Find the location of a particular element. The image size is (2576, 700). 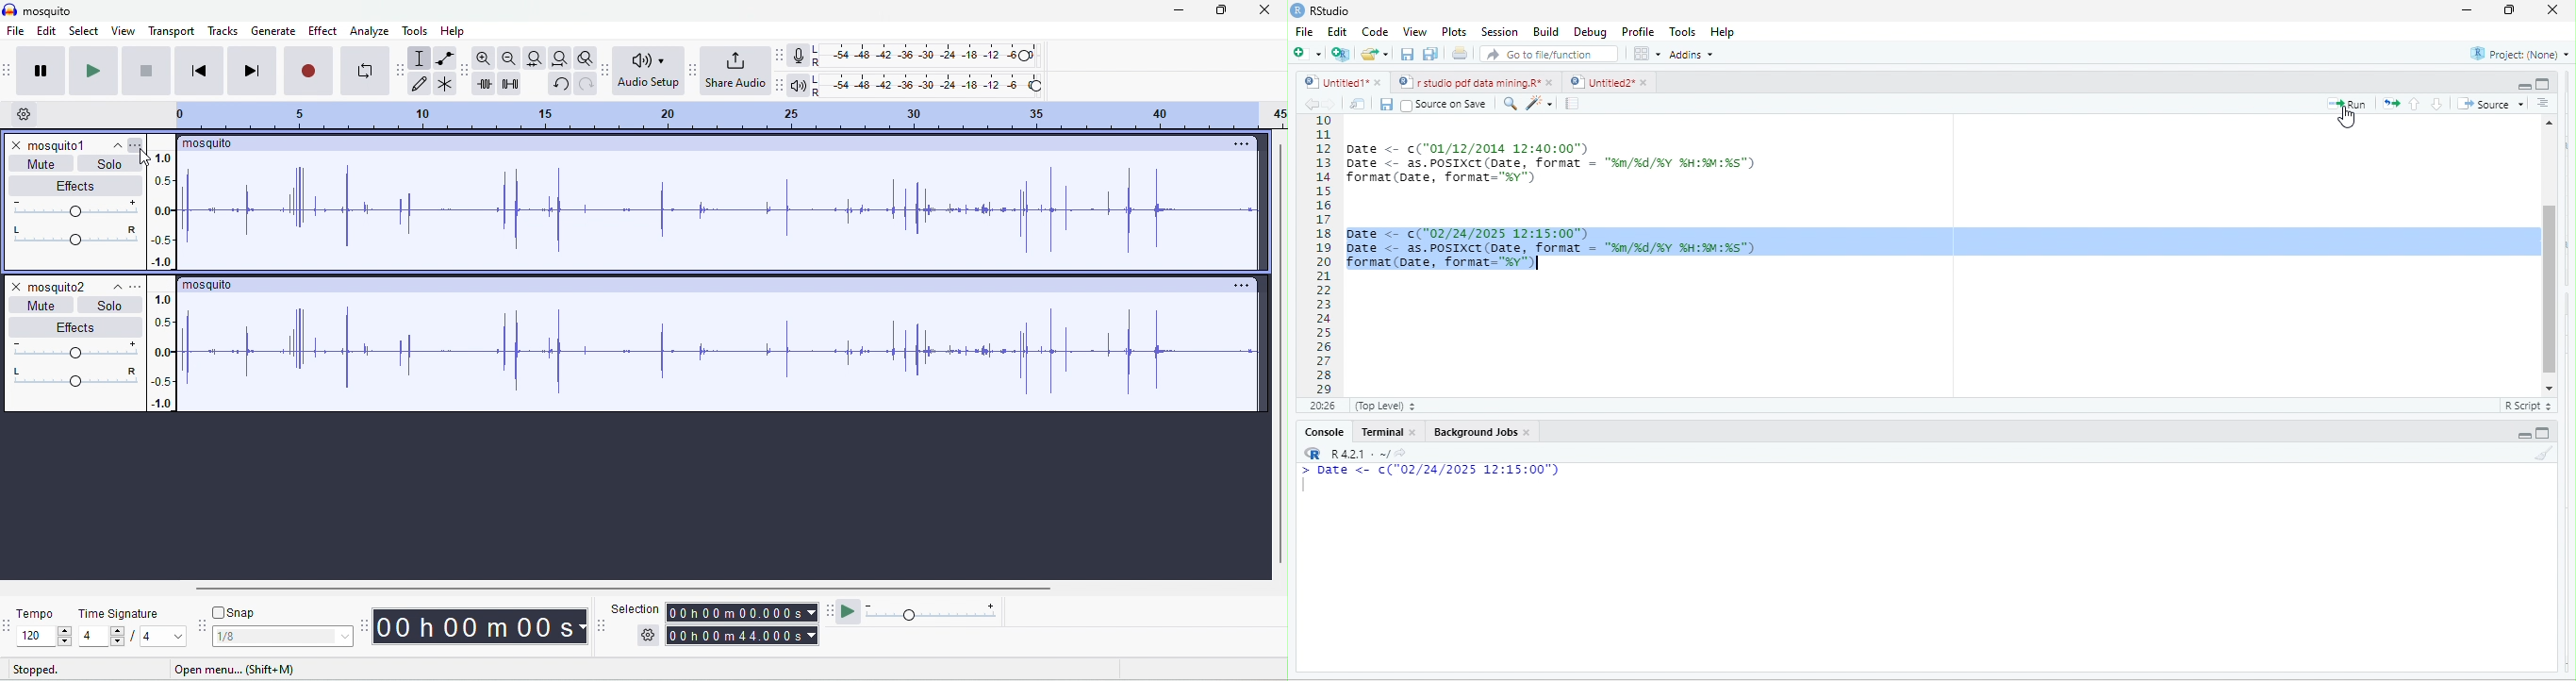

undo is located at coordinates (562, 85).